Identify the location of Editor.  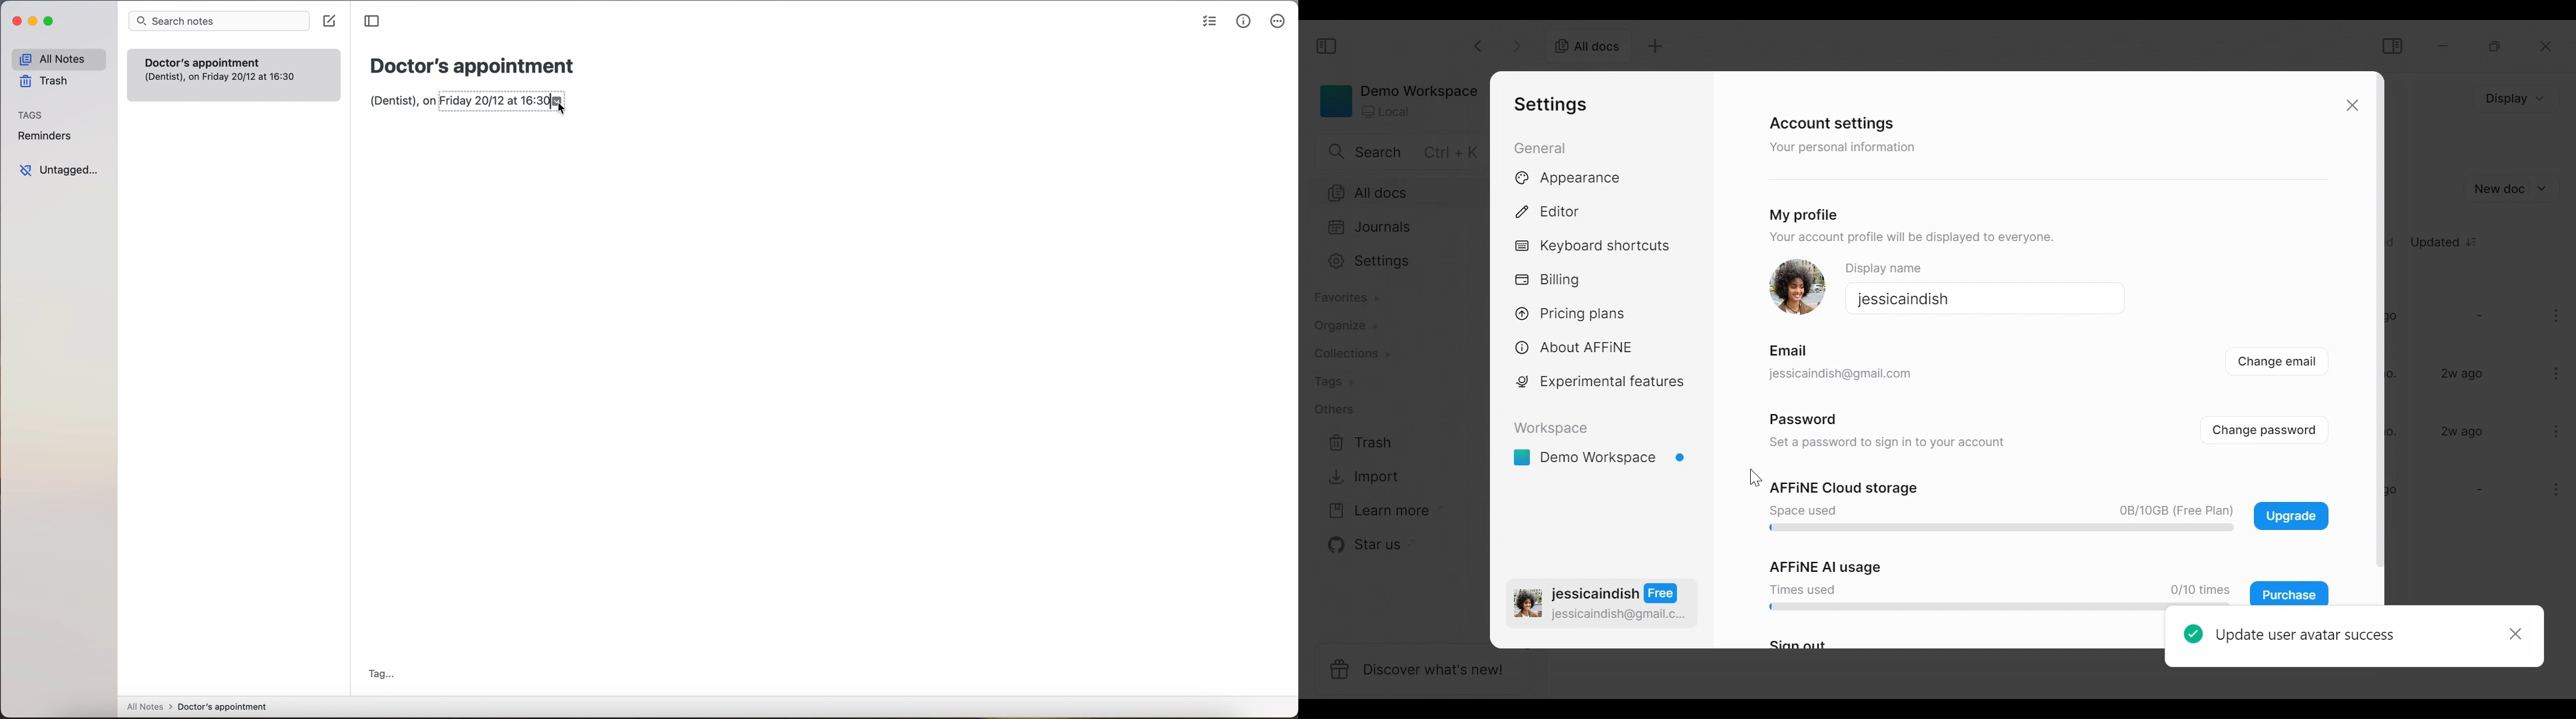
(1552, 210).